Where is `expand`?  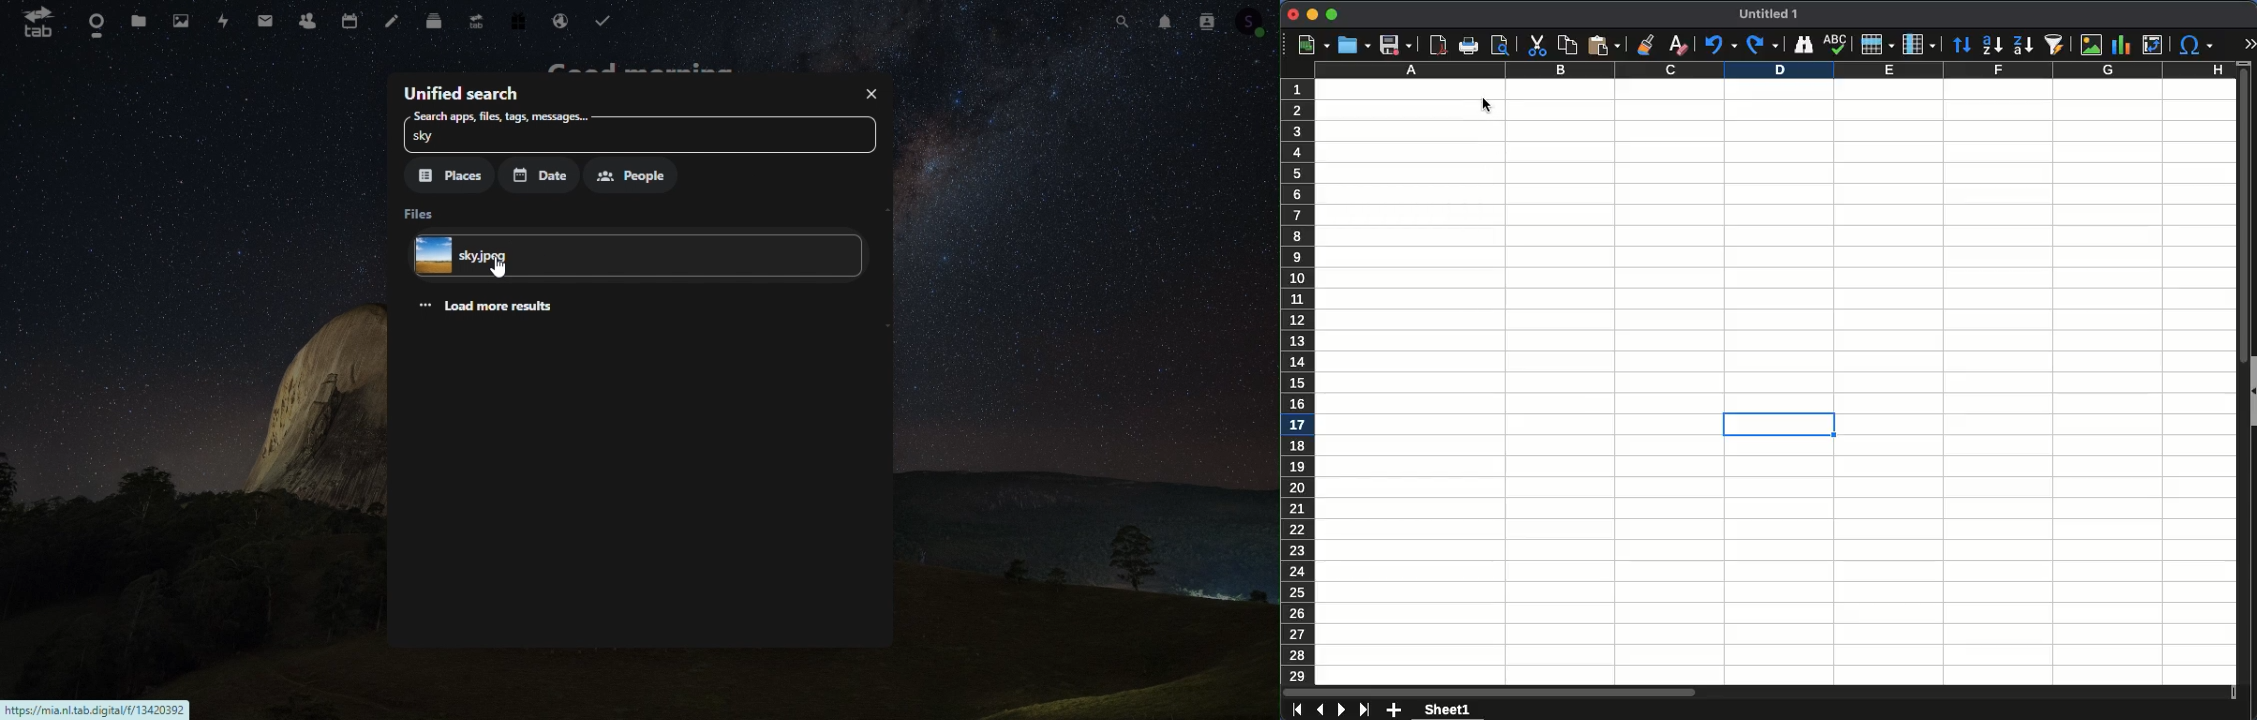
expand is located at coordinates (2251, 41).